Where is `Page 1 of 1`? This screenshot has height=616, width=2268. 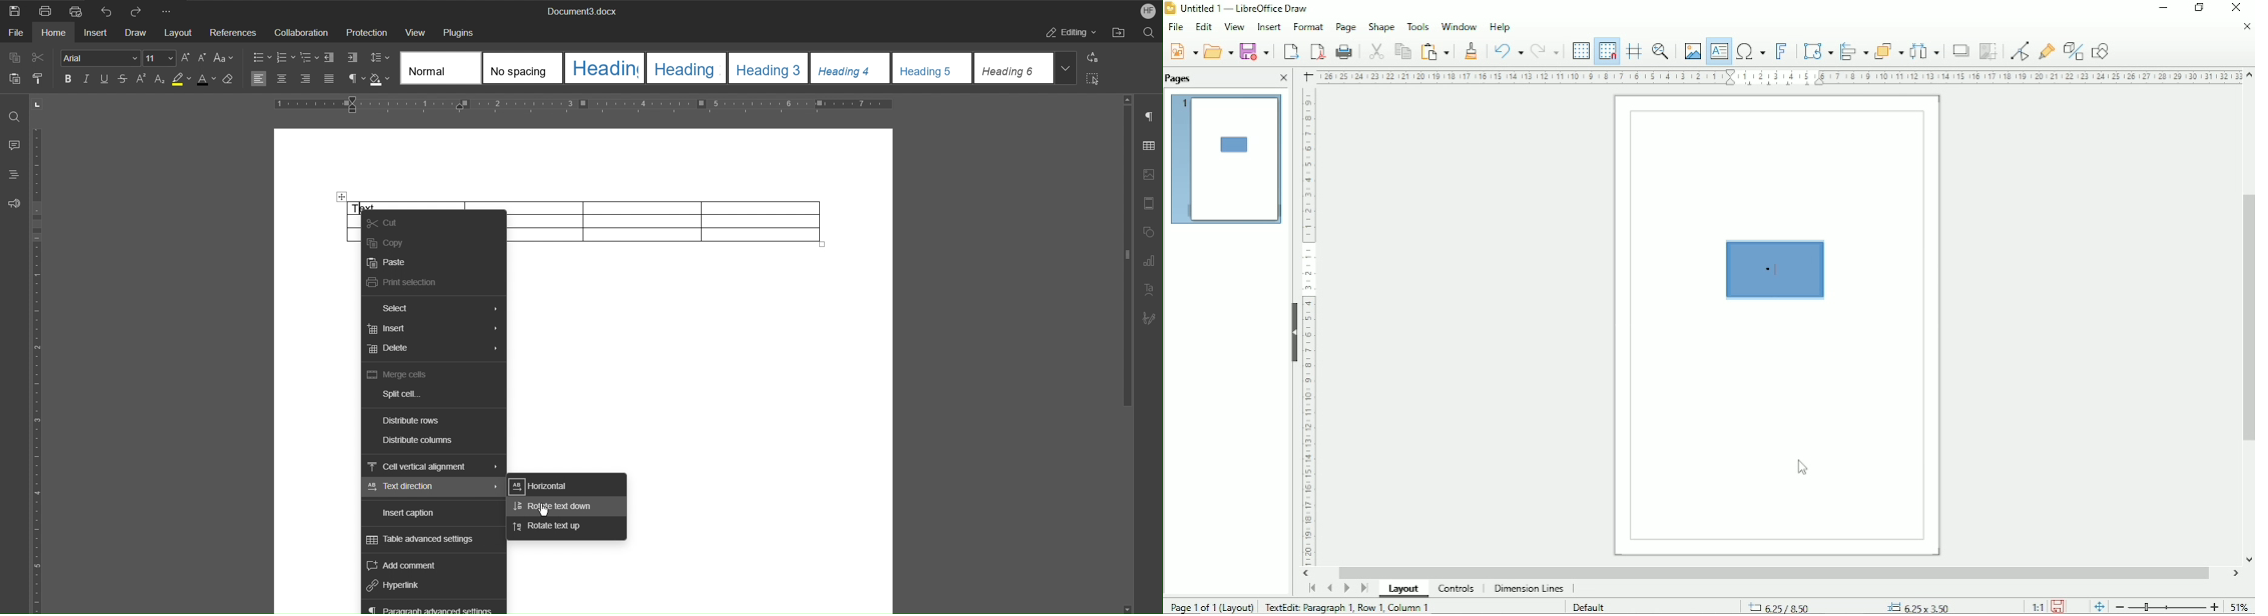 Page 1 of 1 is located at coordinates (1212, 606).